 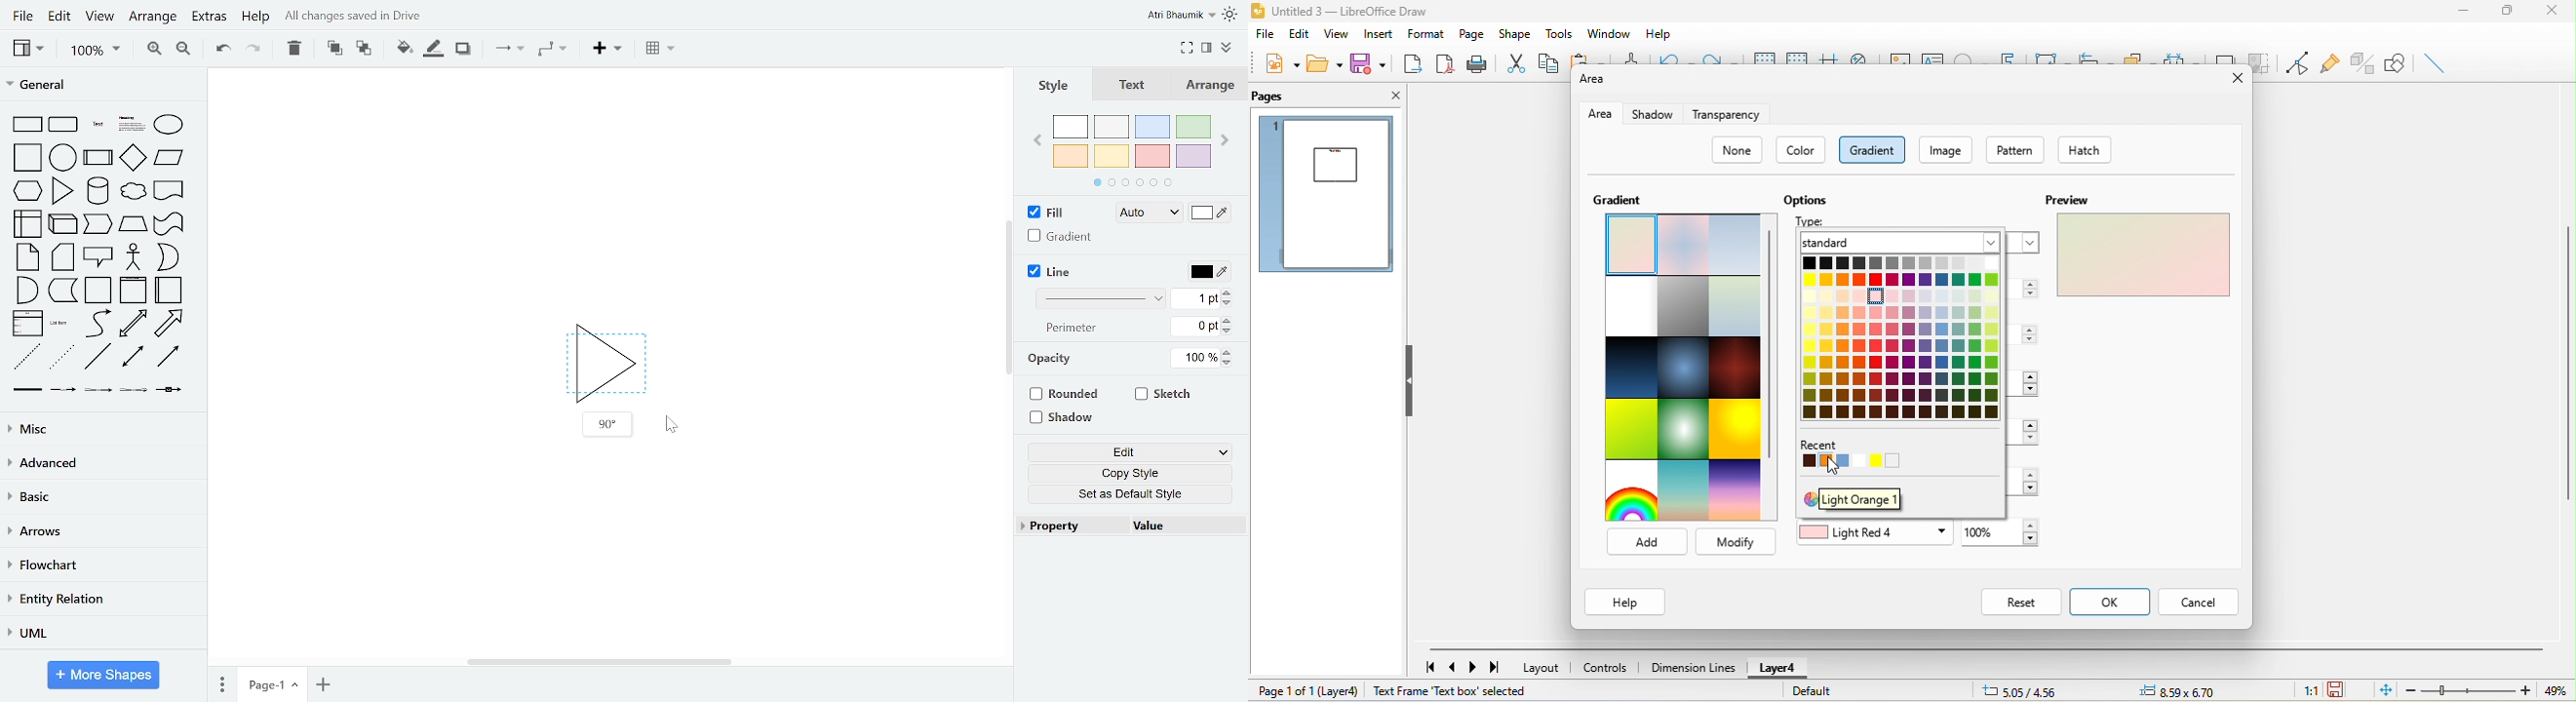 What do you see at coordinates (1228, 302) in the screenshot?
I see `decrease line width` at bounding box center [1228, 302].